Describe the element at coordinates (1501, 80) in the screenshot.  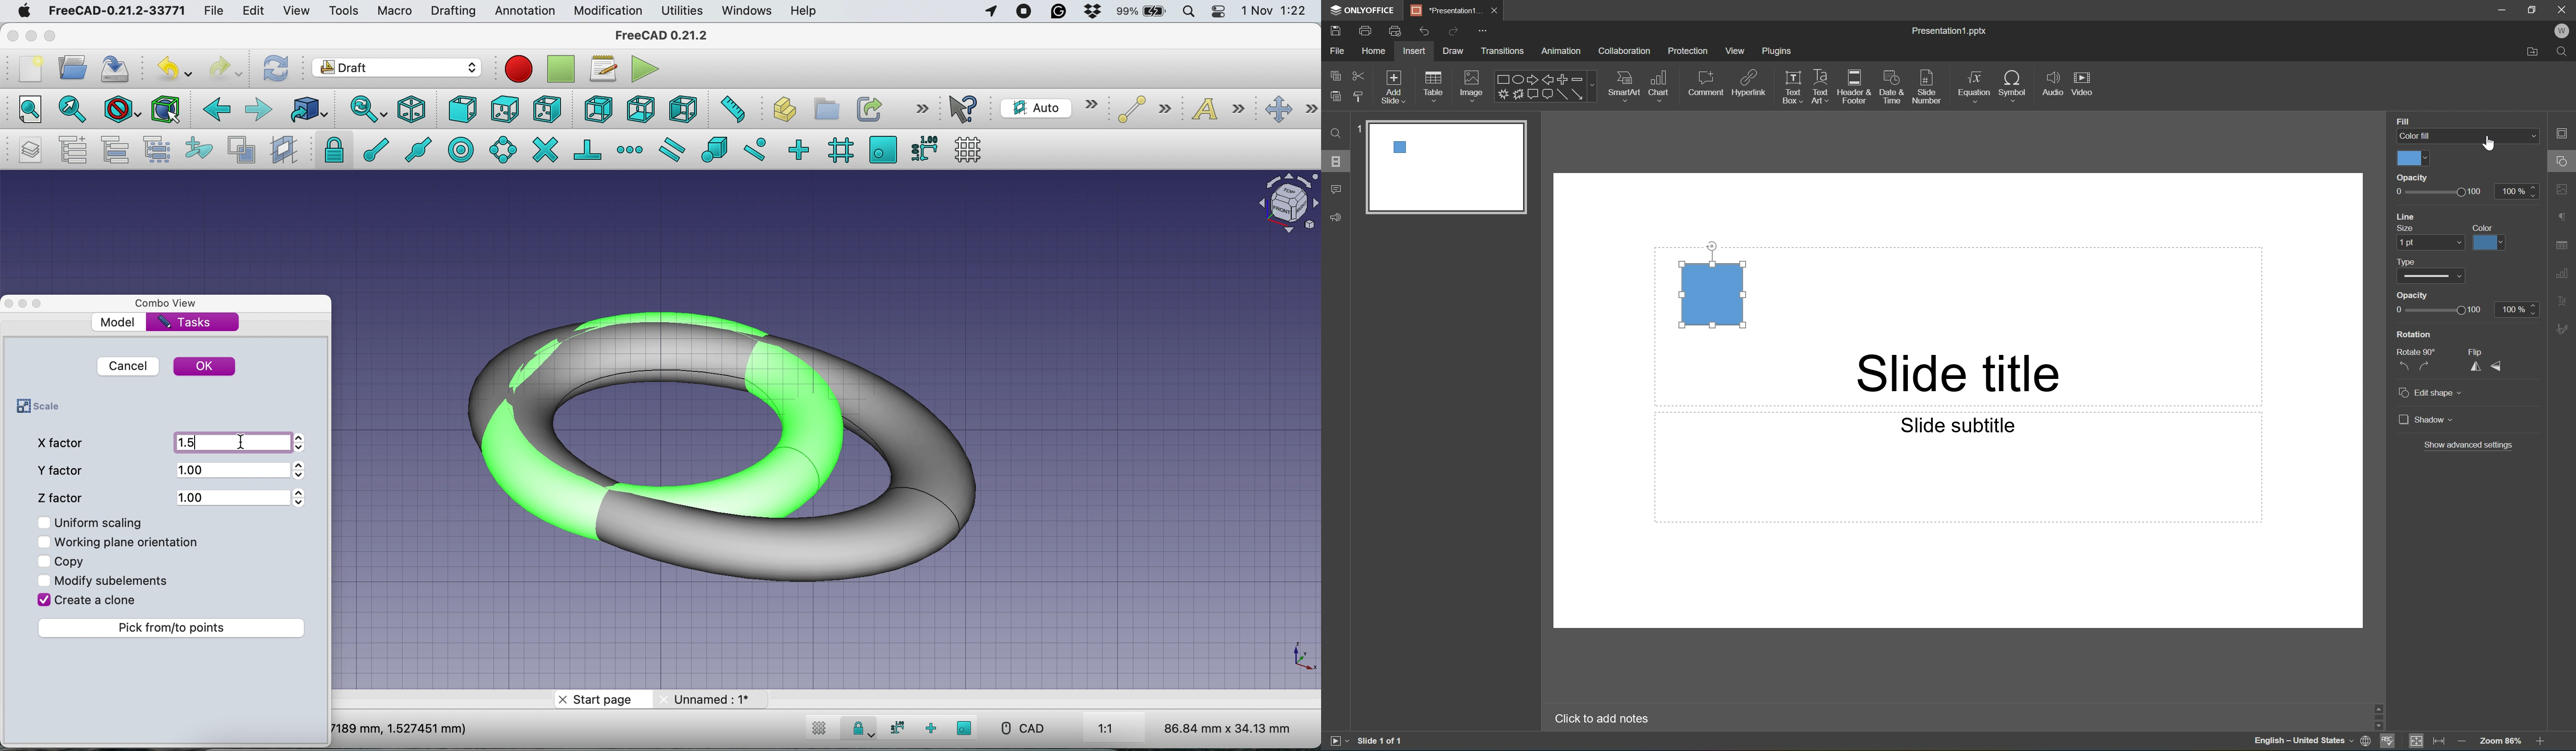
I see `Rectangle` at that location.